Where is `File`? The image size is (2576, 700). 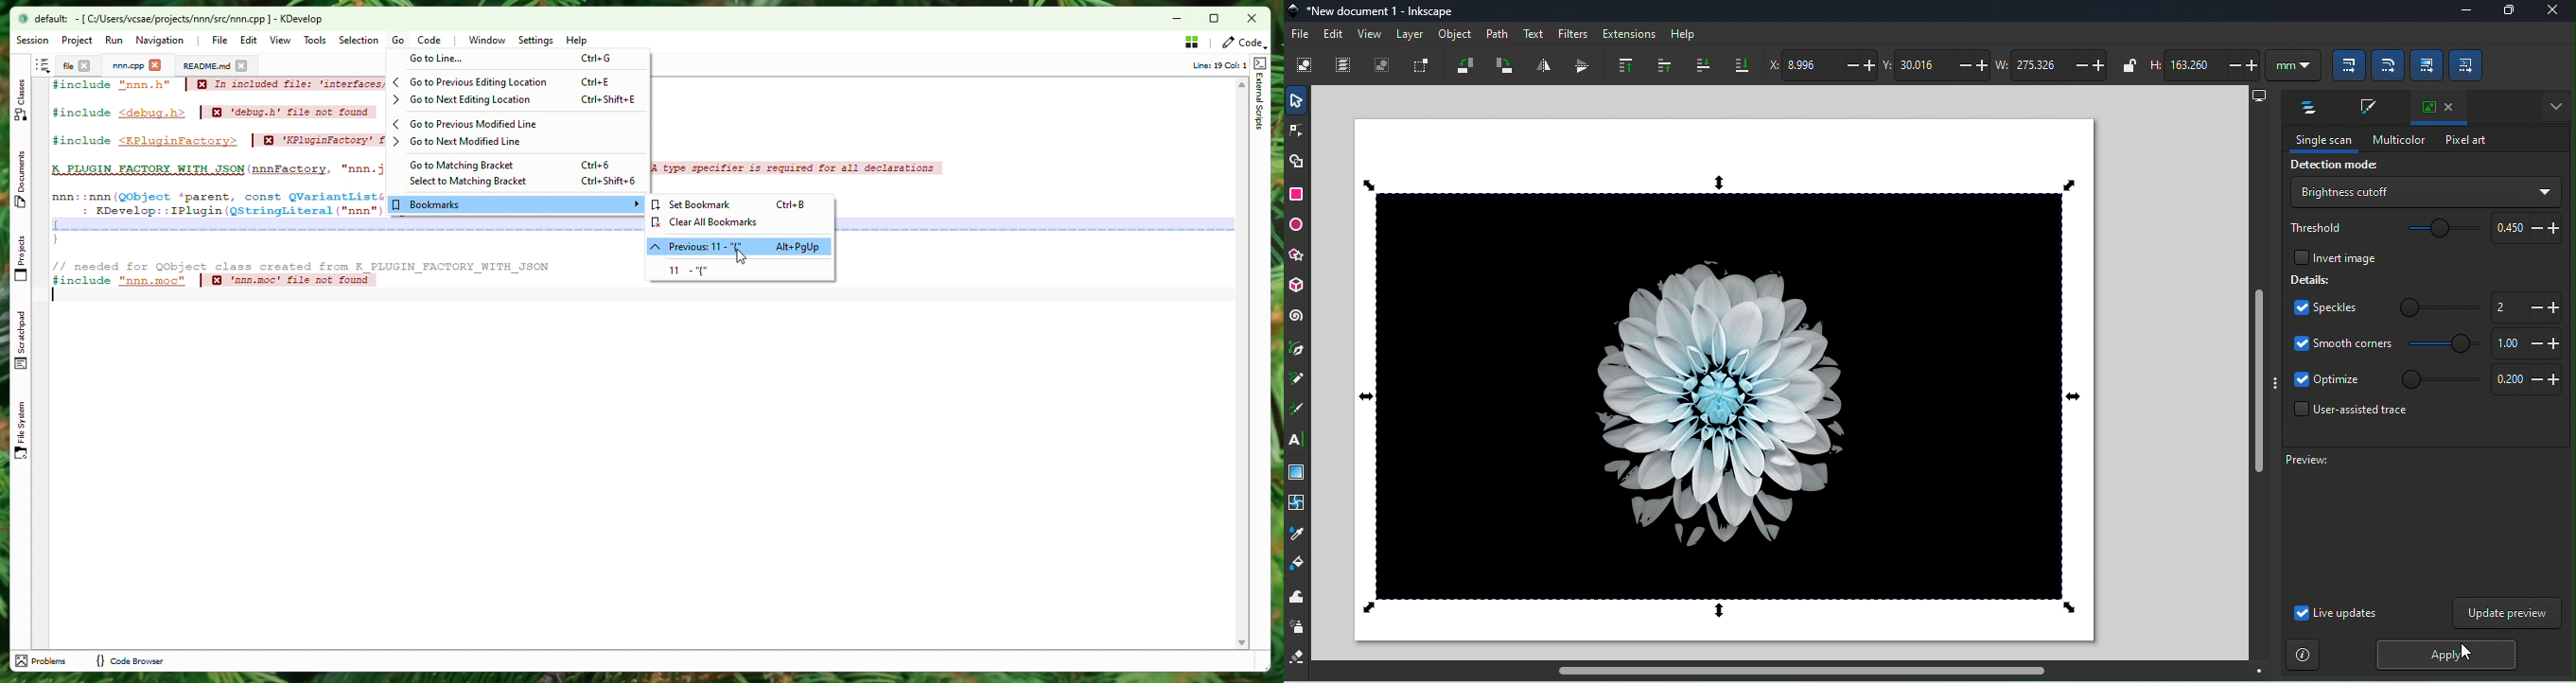 File is located at coordinates (1300, 32).